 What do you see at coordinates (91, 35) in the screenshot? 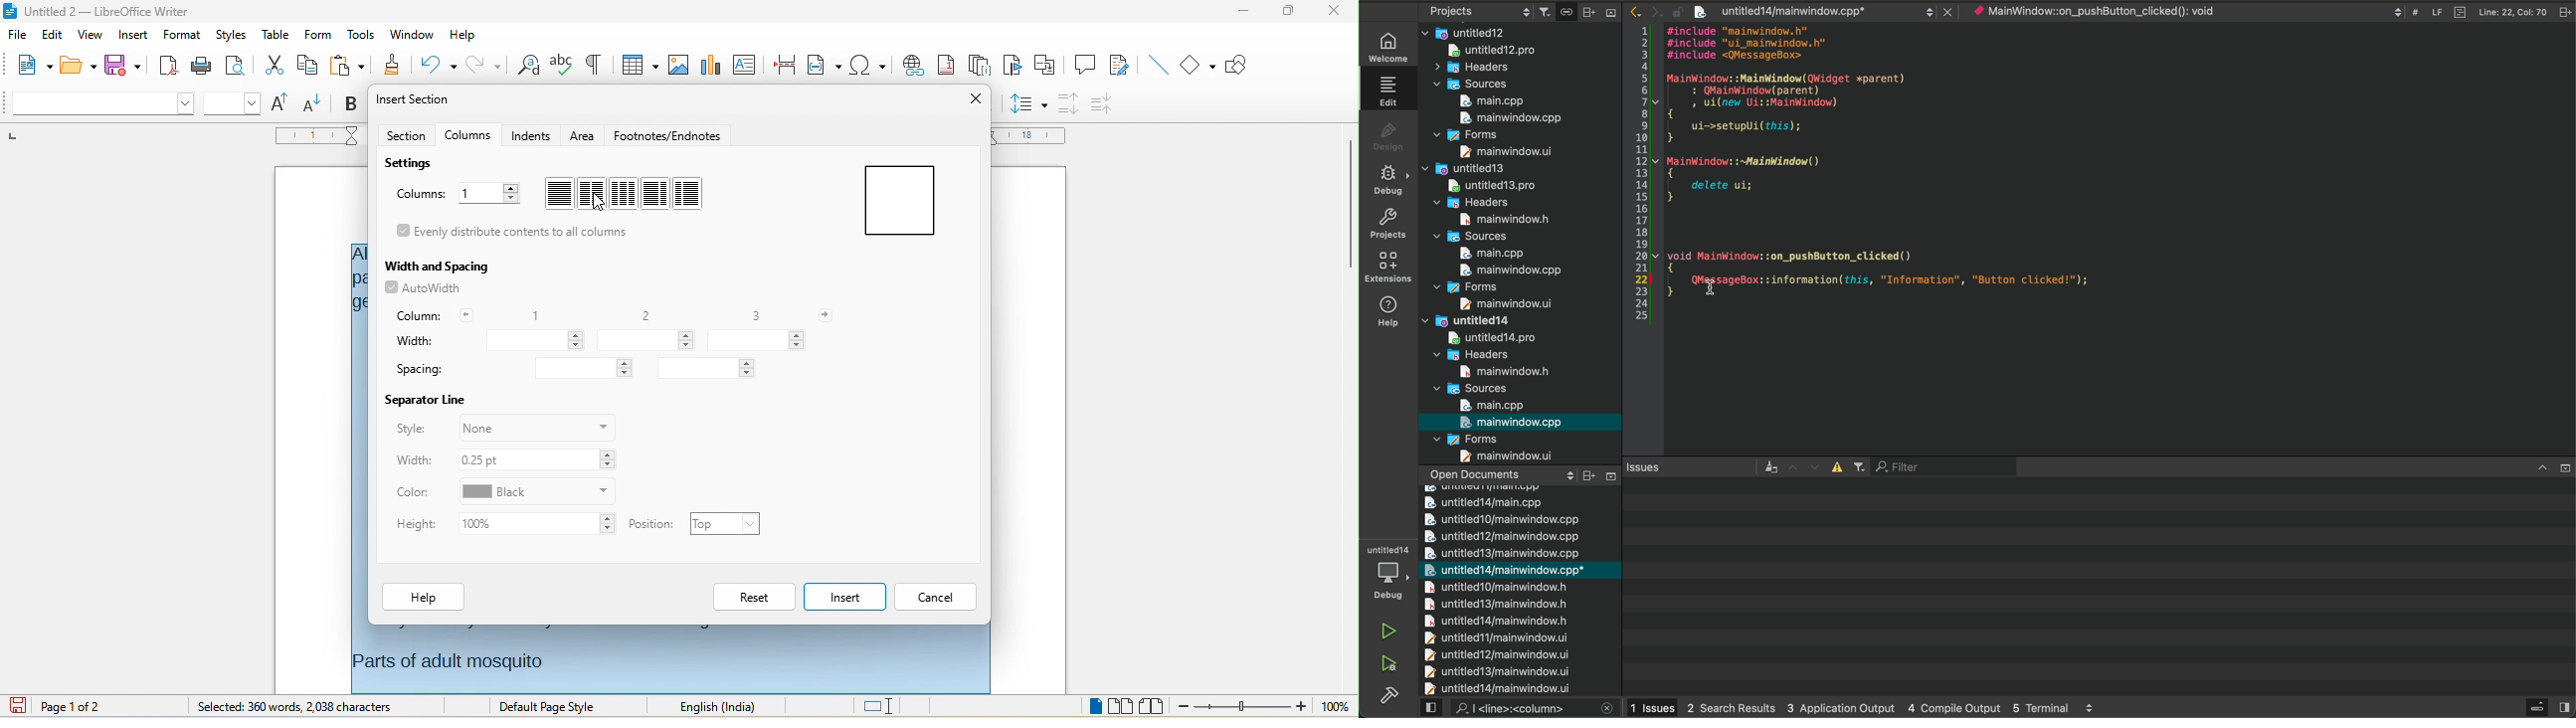
I see `view` at bounding box center [91, 35].